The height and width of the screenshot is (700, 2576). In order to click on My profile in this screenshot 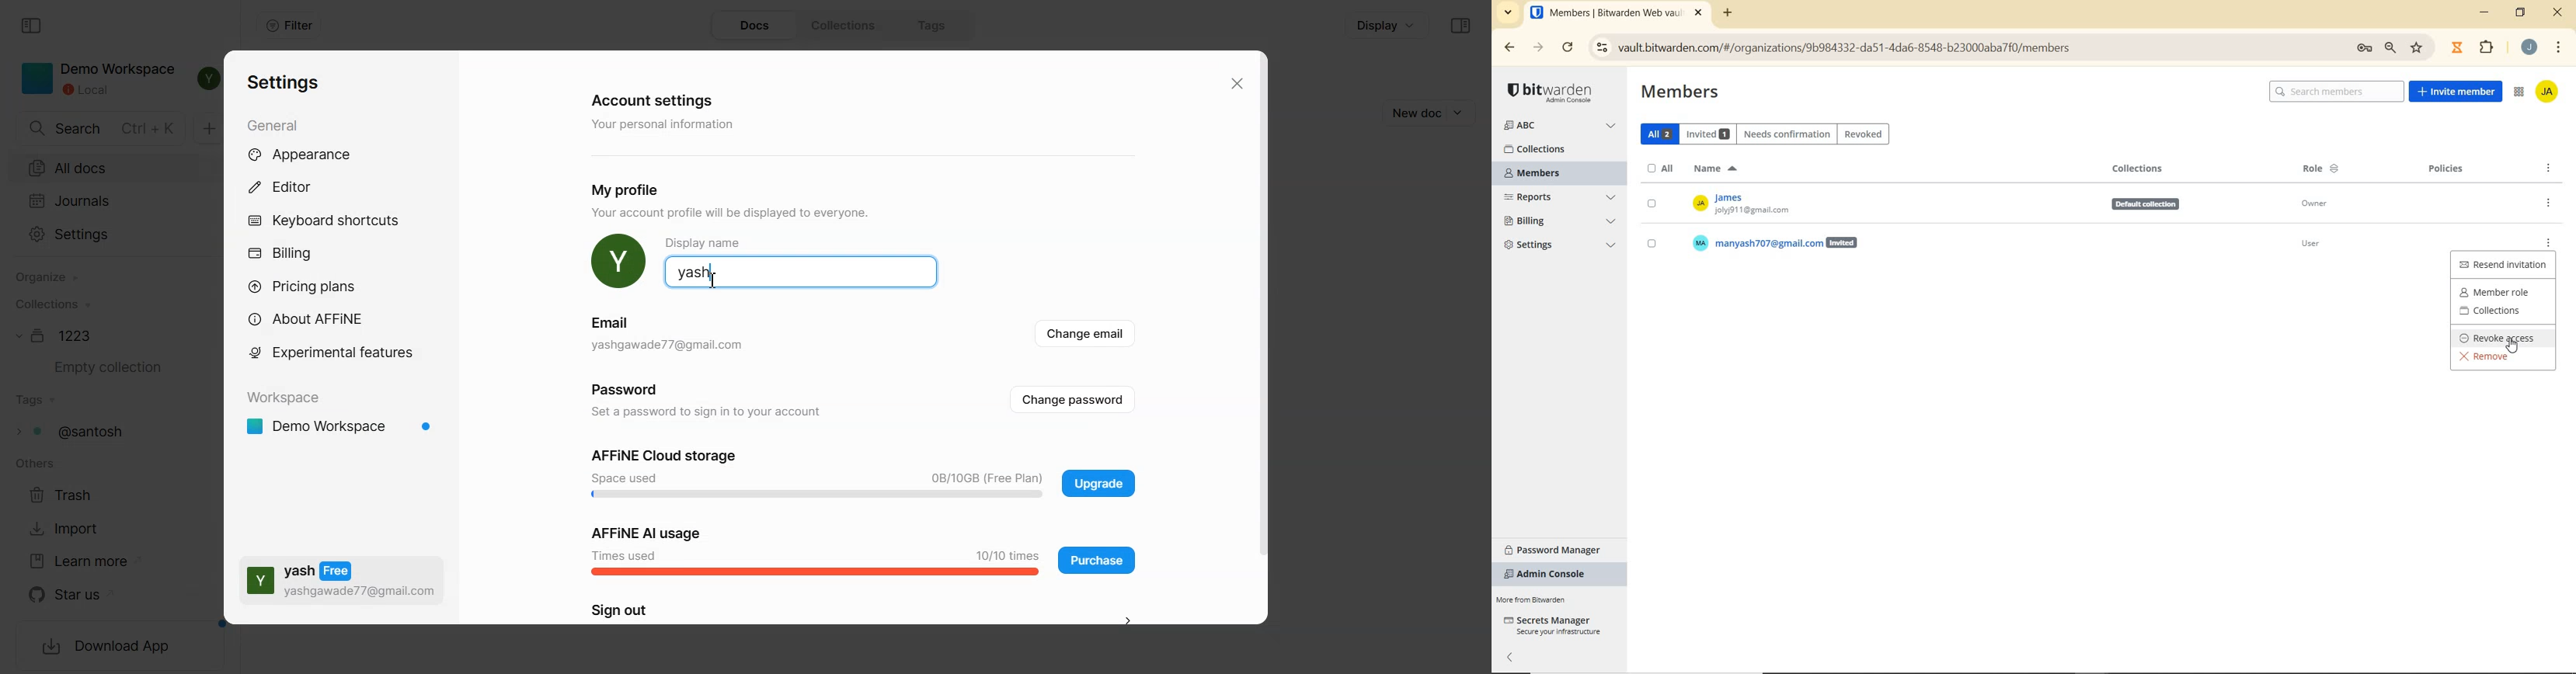, I will do `click(632, 189)`.